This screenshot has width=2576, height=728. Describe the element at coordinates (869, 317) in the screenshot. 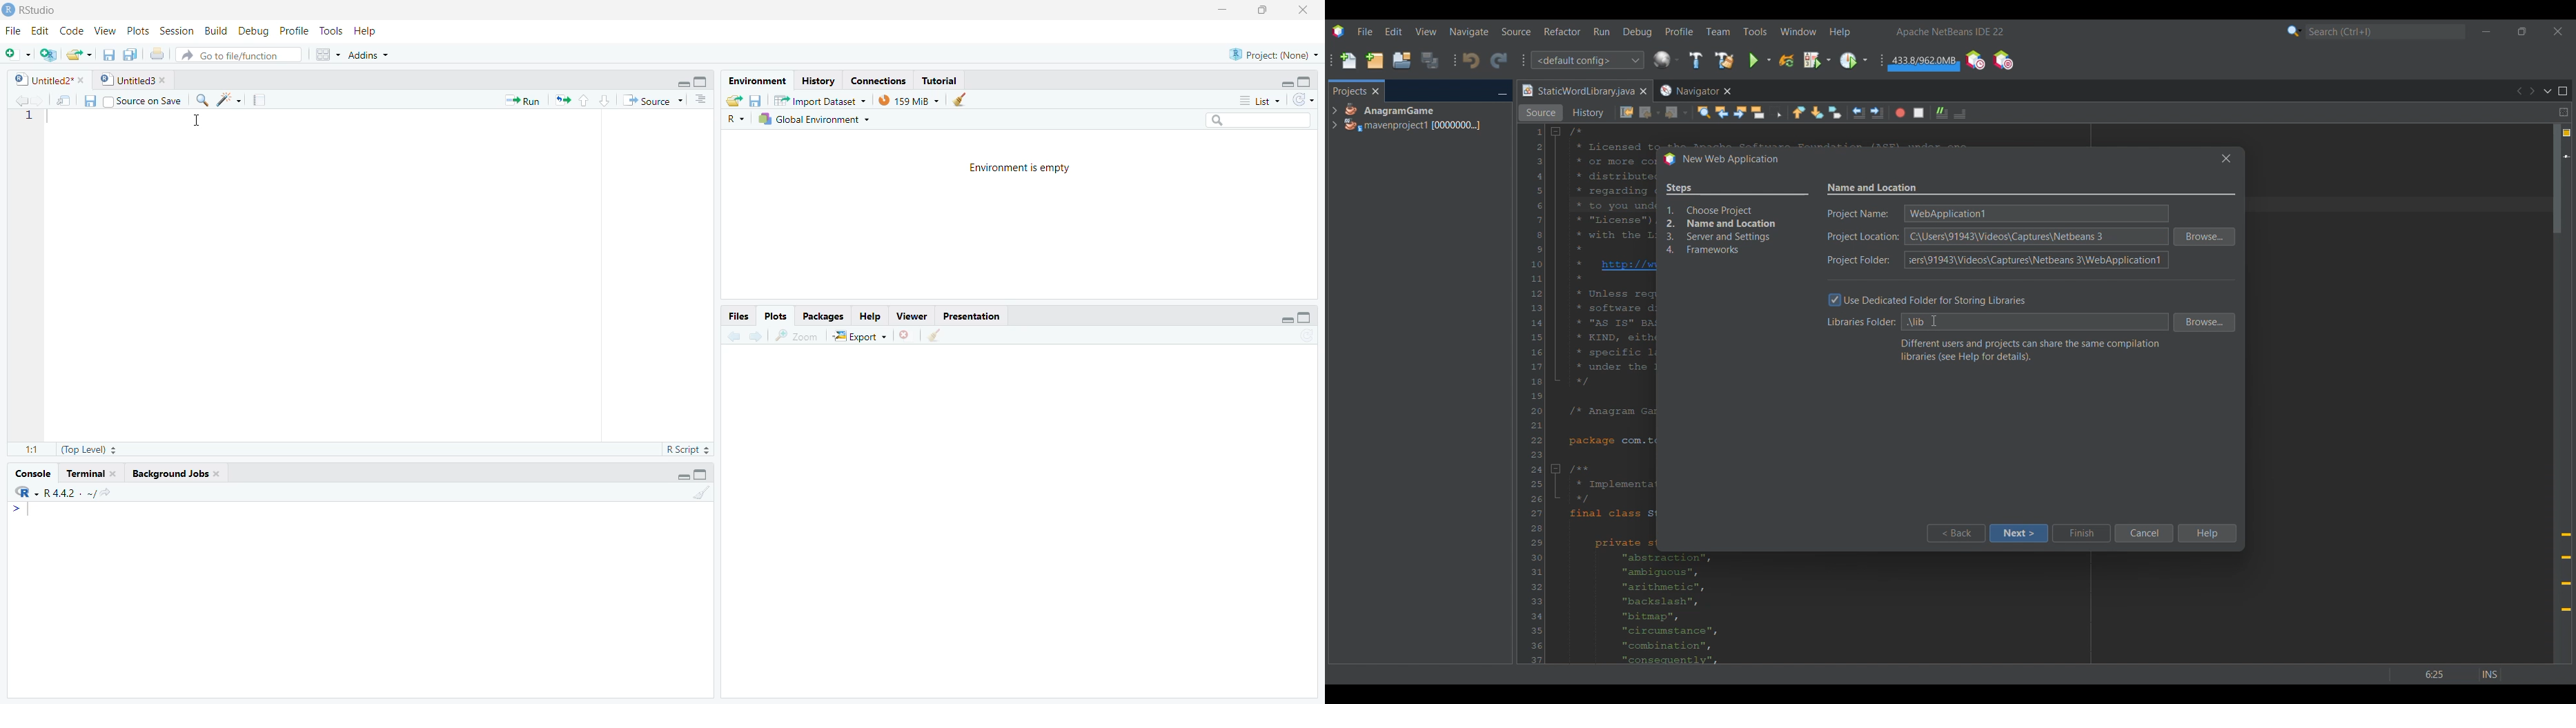

I see `Help` at that location.